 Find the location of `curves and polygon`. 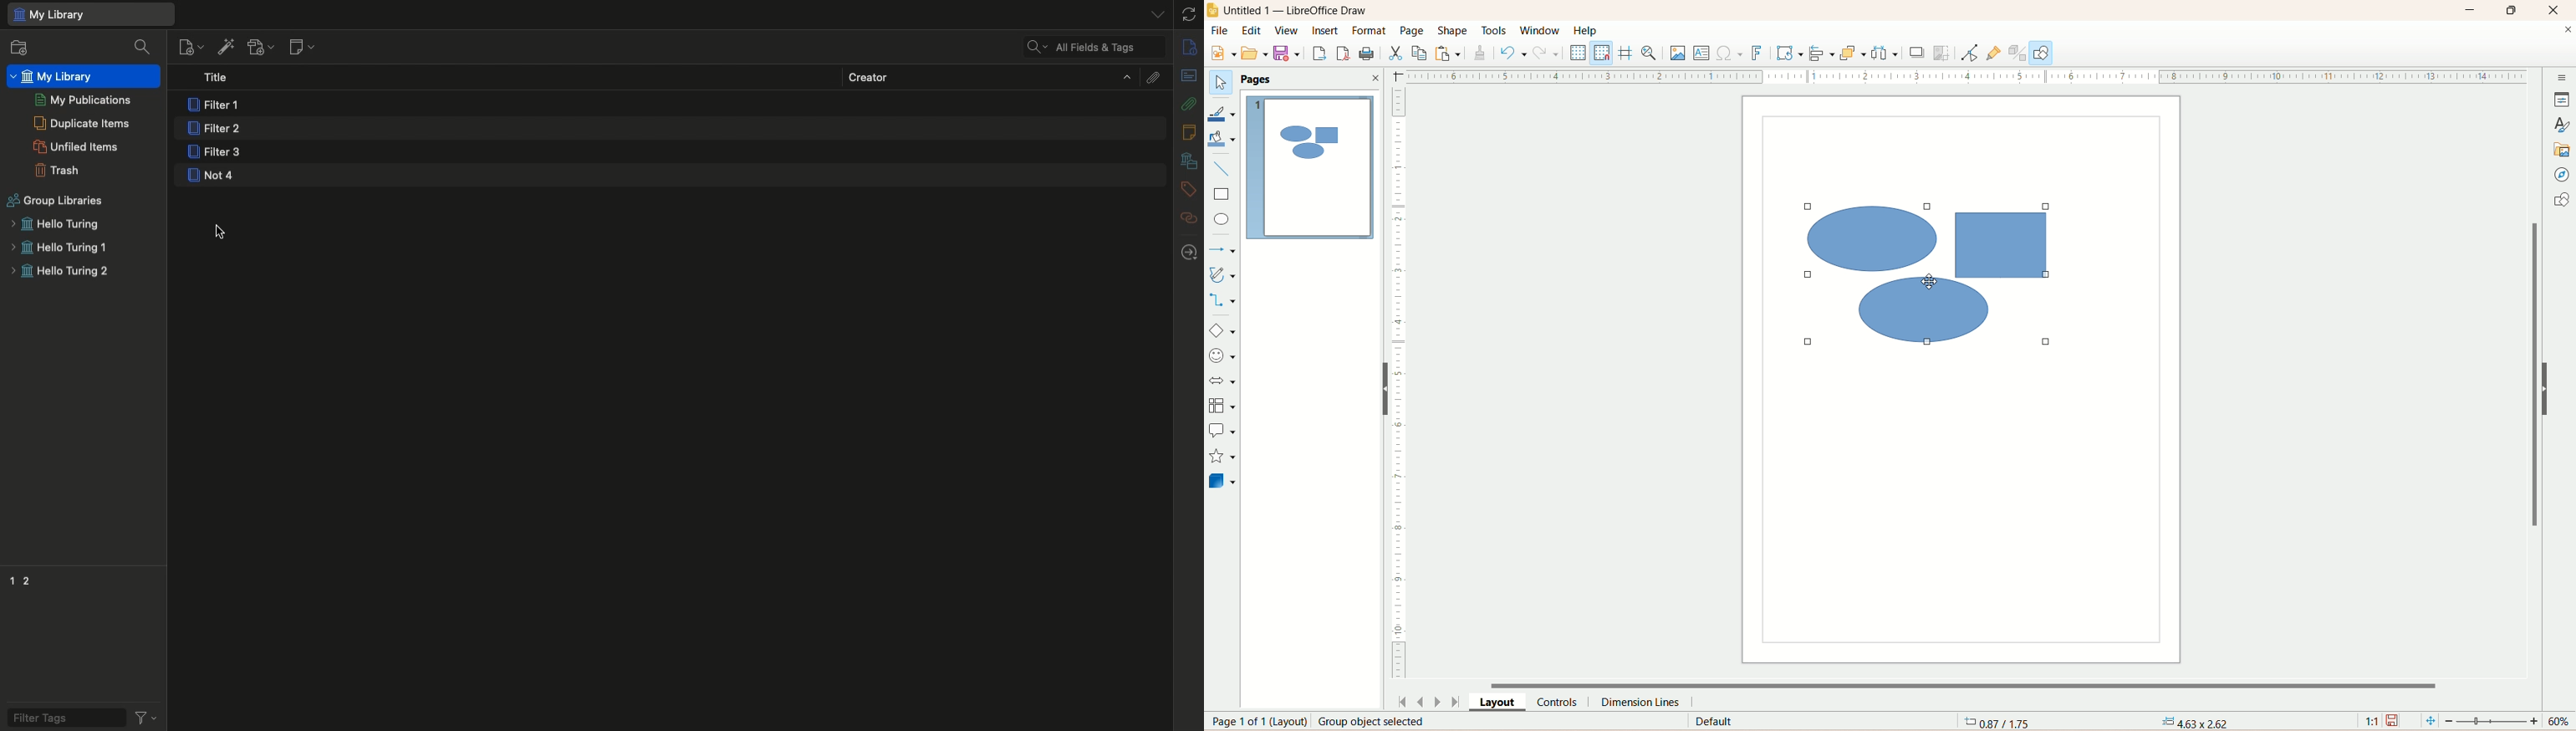

curves and polygon is located at coordinates (1222, 275).